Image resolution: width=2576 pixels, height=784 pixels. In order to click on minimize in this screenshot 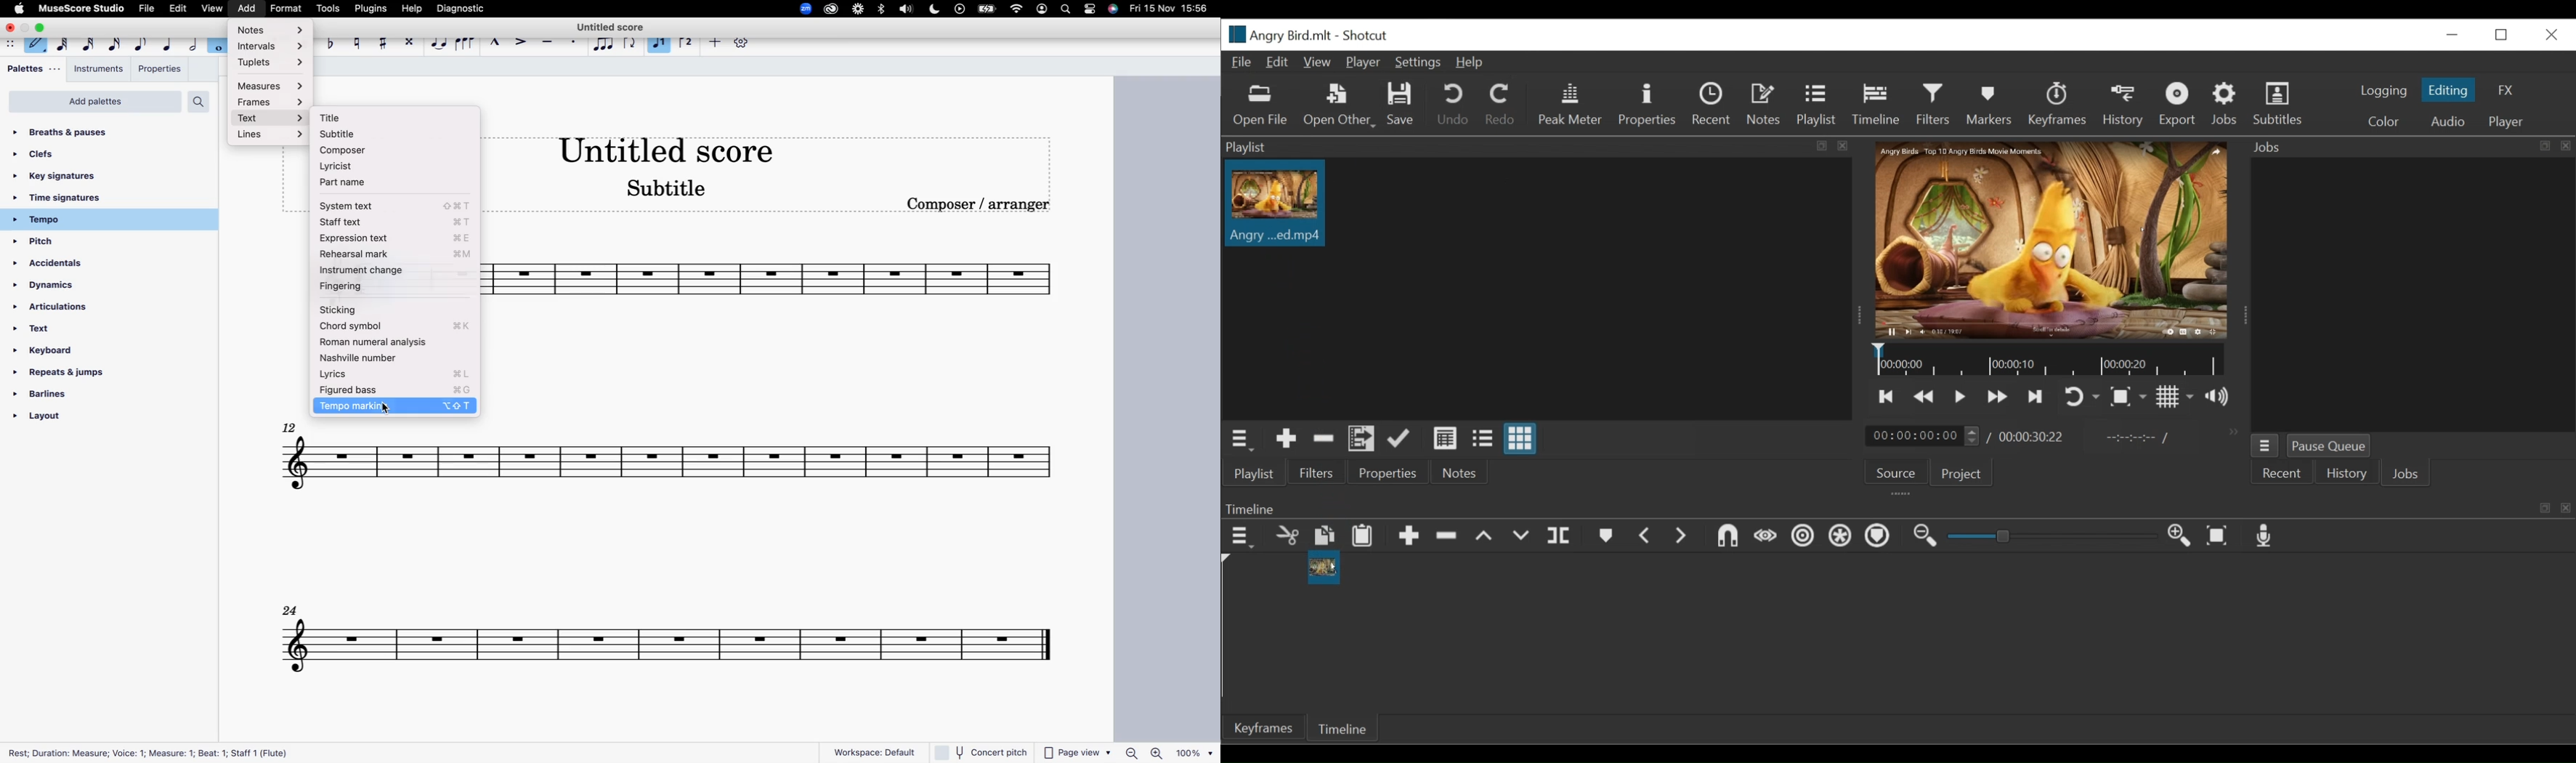, I will do `click(2452, 37)`.